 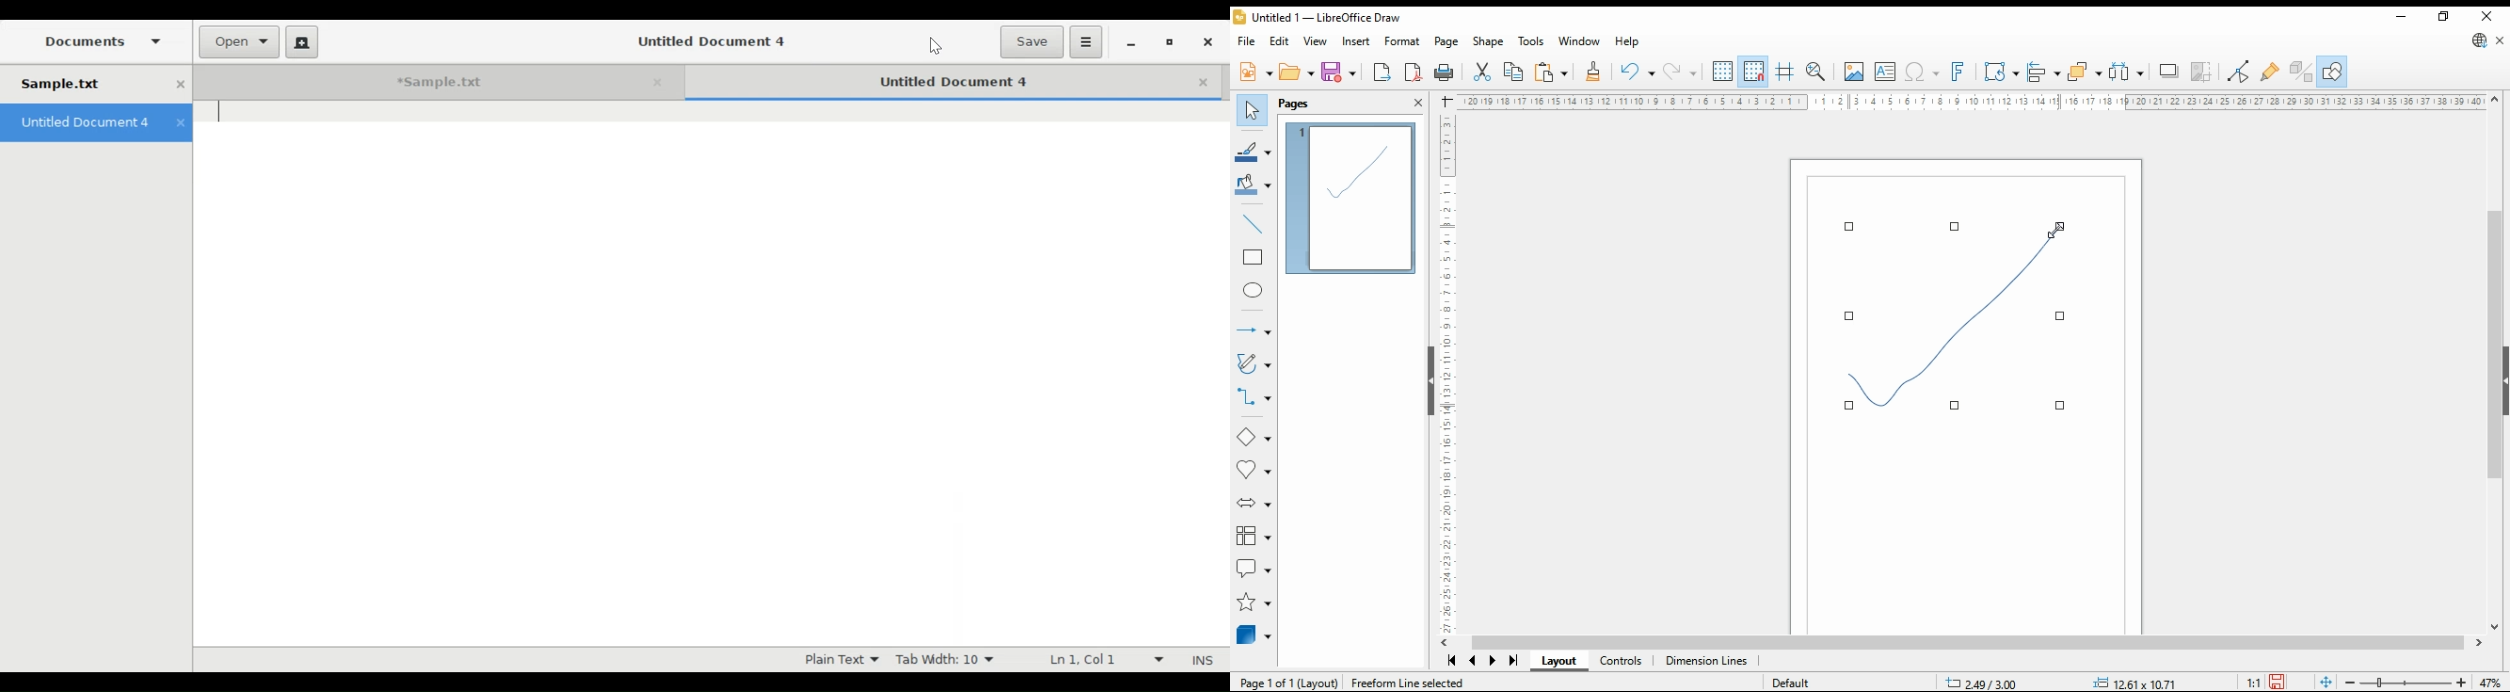 I want to click on connectors, so click(x=1252, y=399).